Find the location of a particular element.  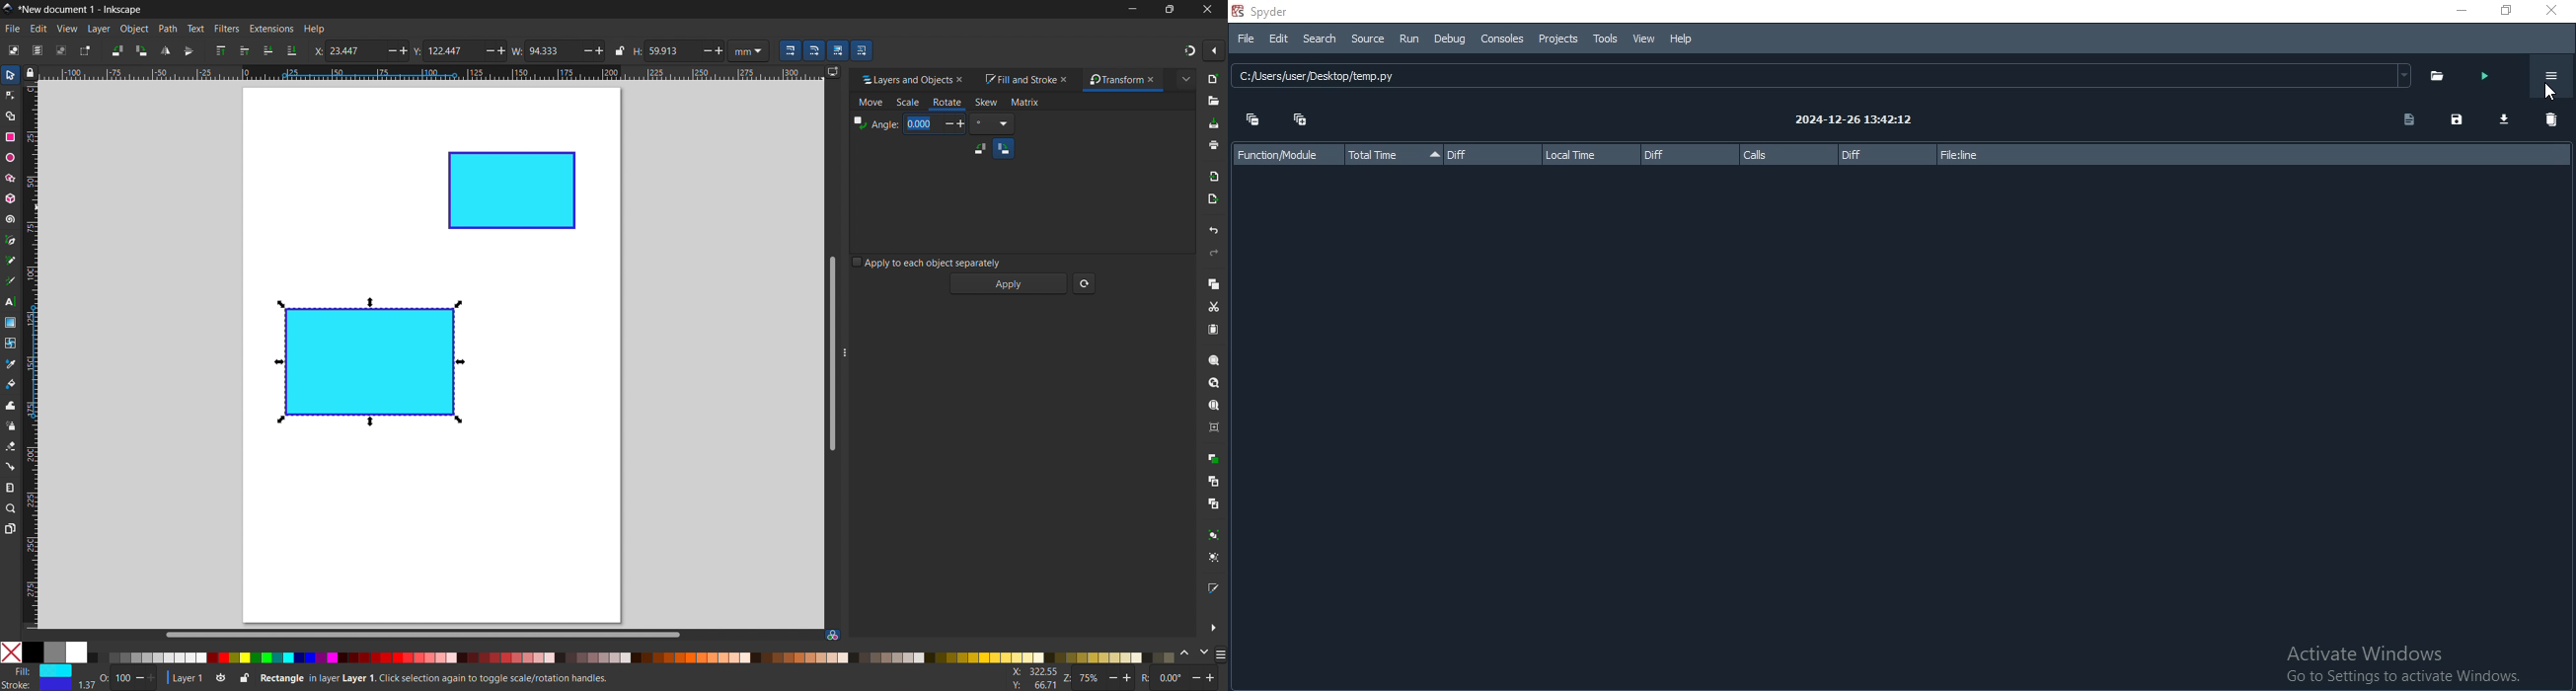

connector tool is located at coordinates (10, 466).